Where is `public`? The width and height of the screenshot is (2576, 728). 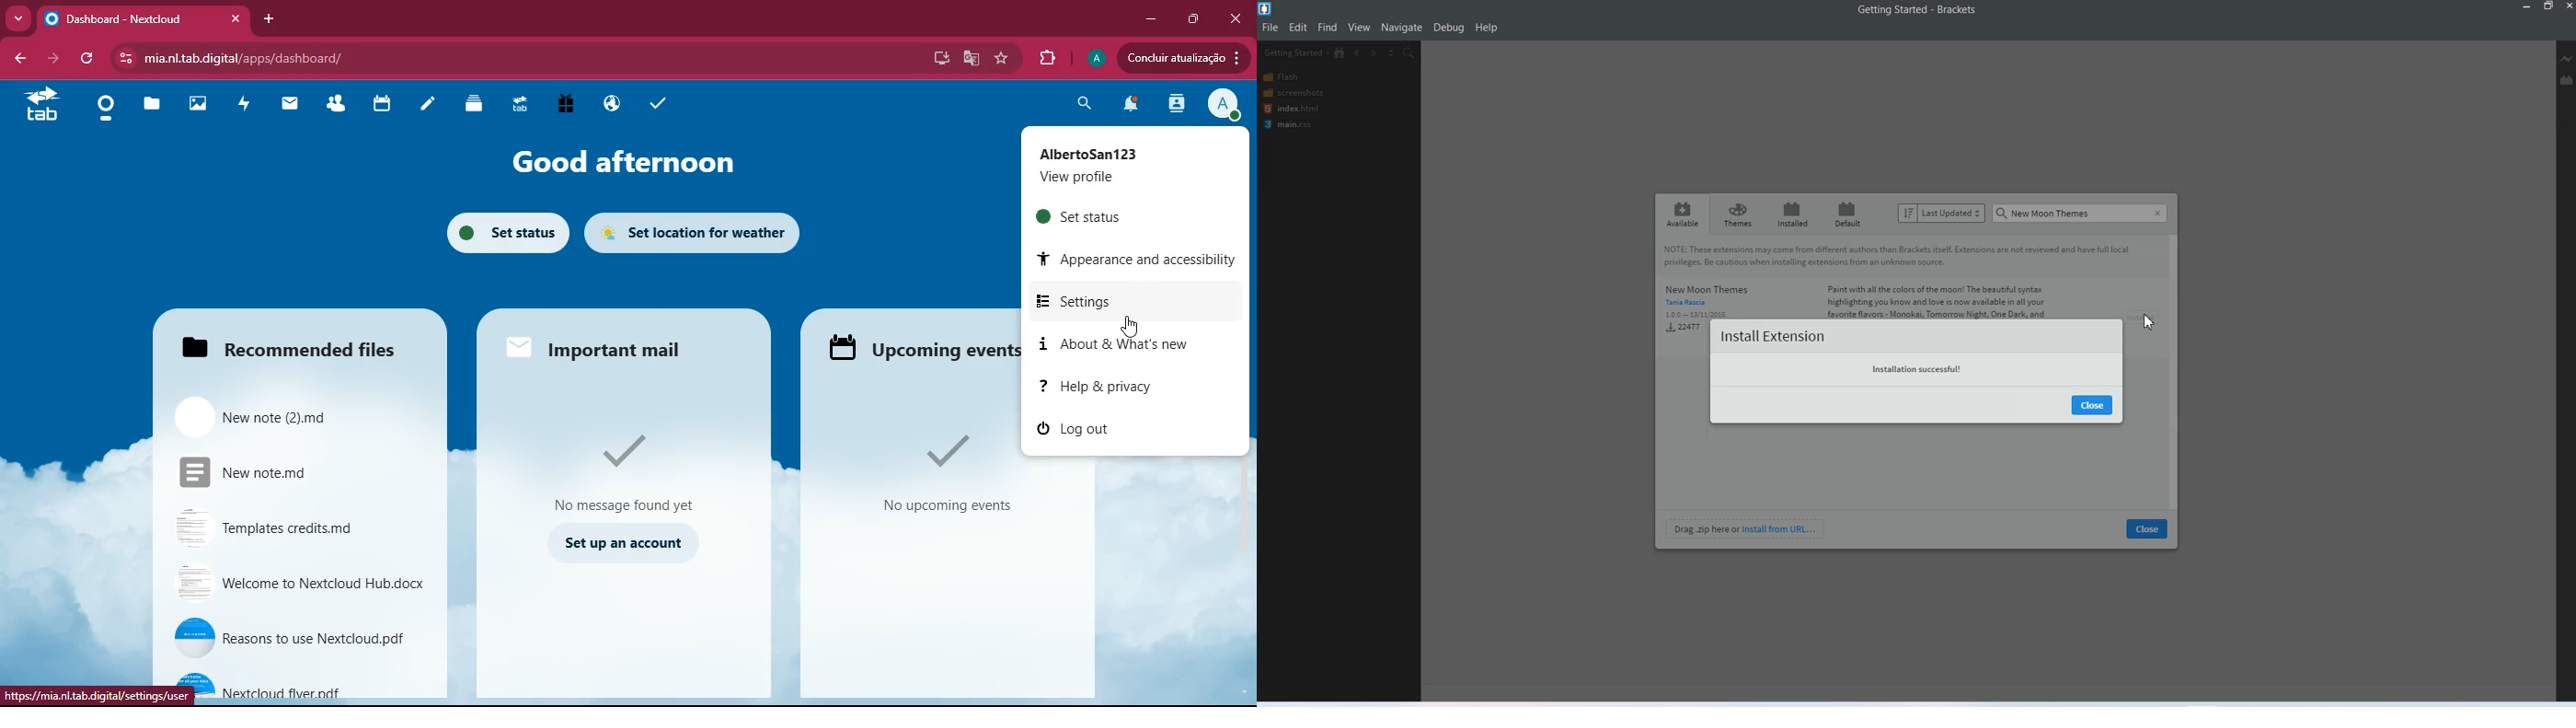 public is located at coordinates (608, 102).